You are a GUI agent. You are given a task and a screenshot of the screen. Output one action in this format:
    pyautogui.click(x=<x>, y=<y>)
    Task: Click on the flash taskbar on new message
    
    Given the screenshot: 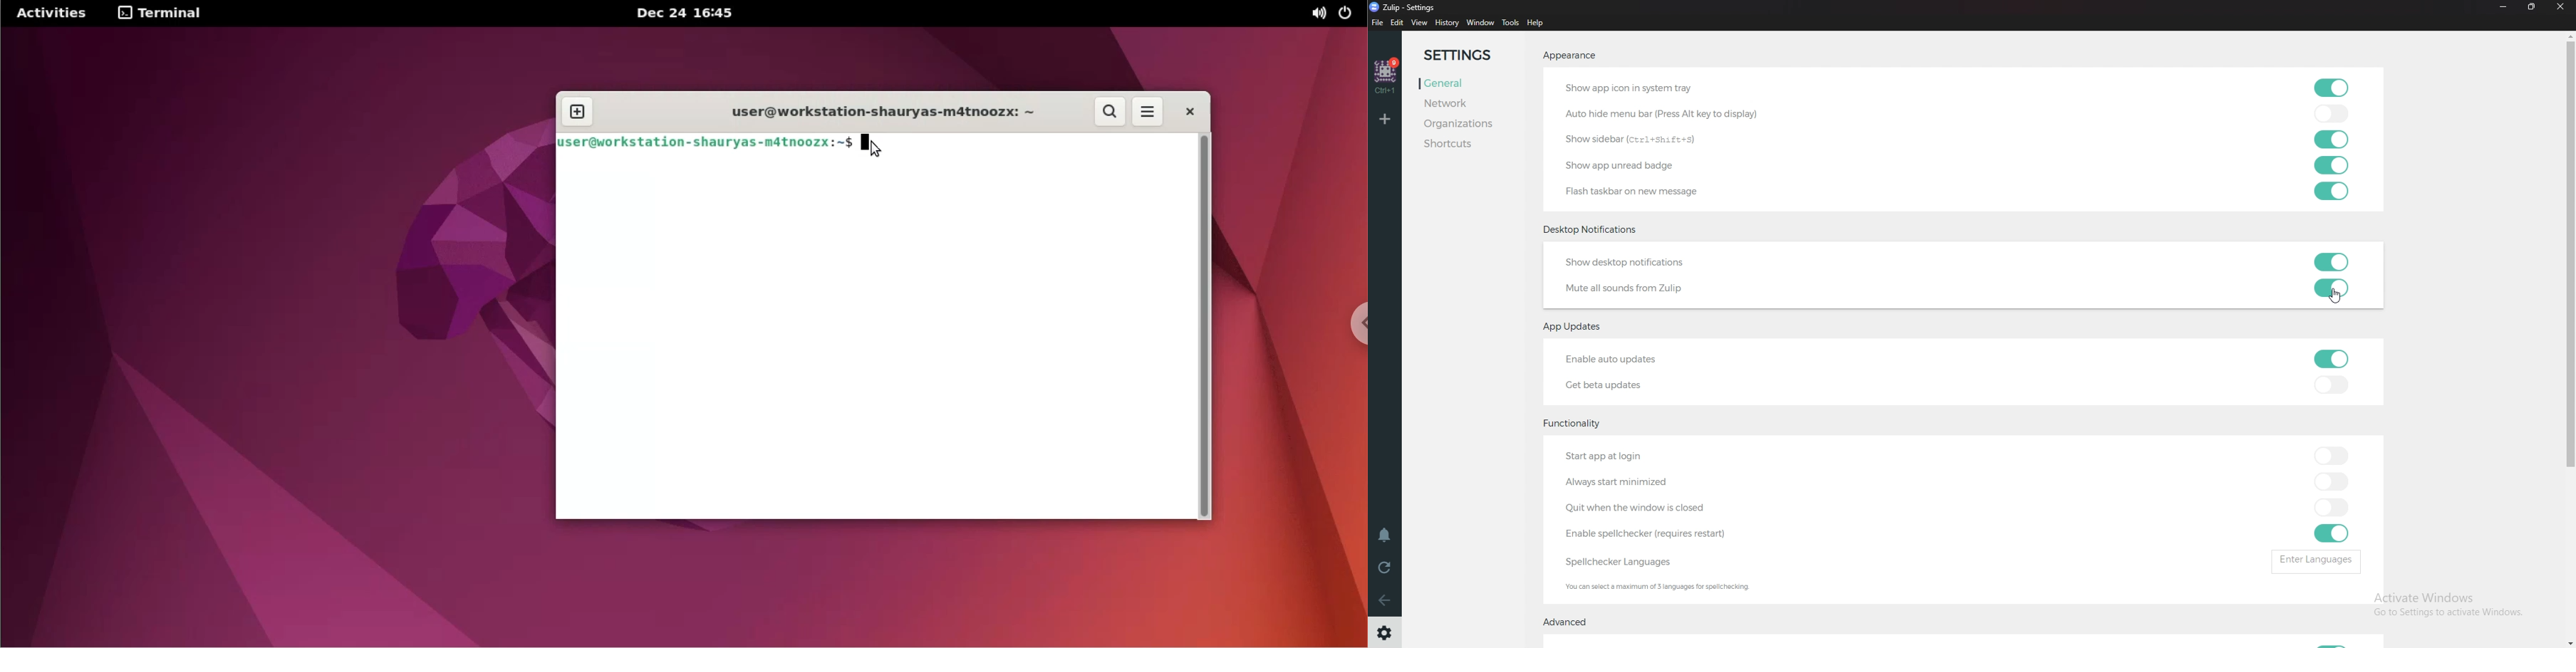 What is the action you would take?
    pyautogui.click(x=1646, y=189)
    